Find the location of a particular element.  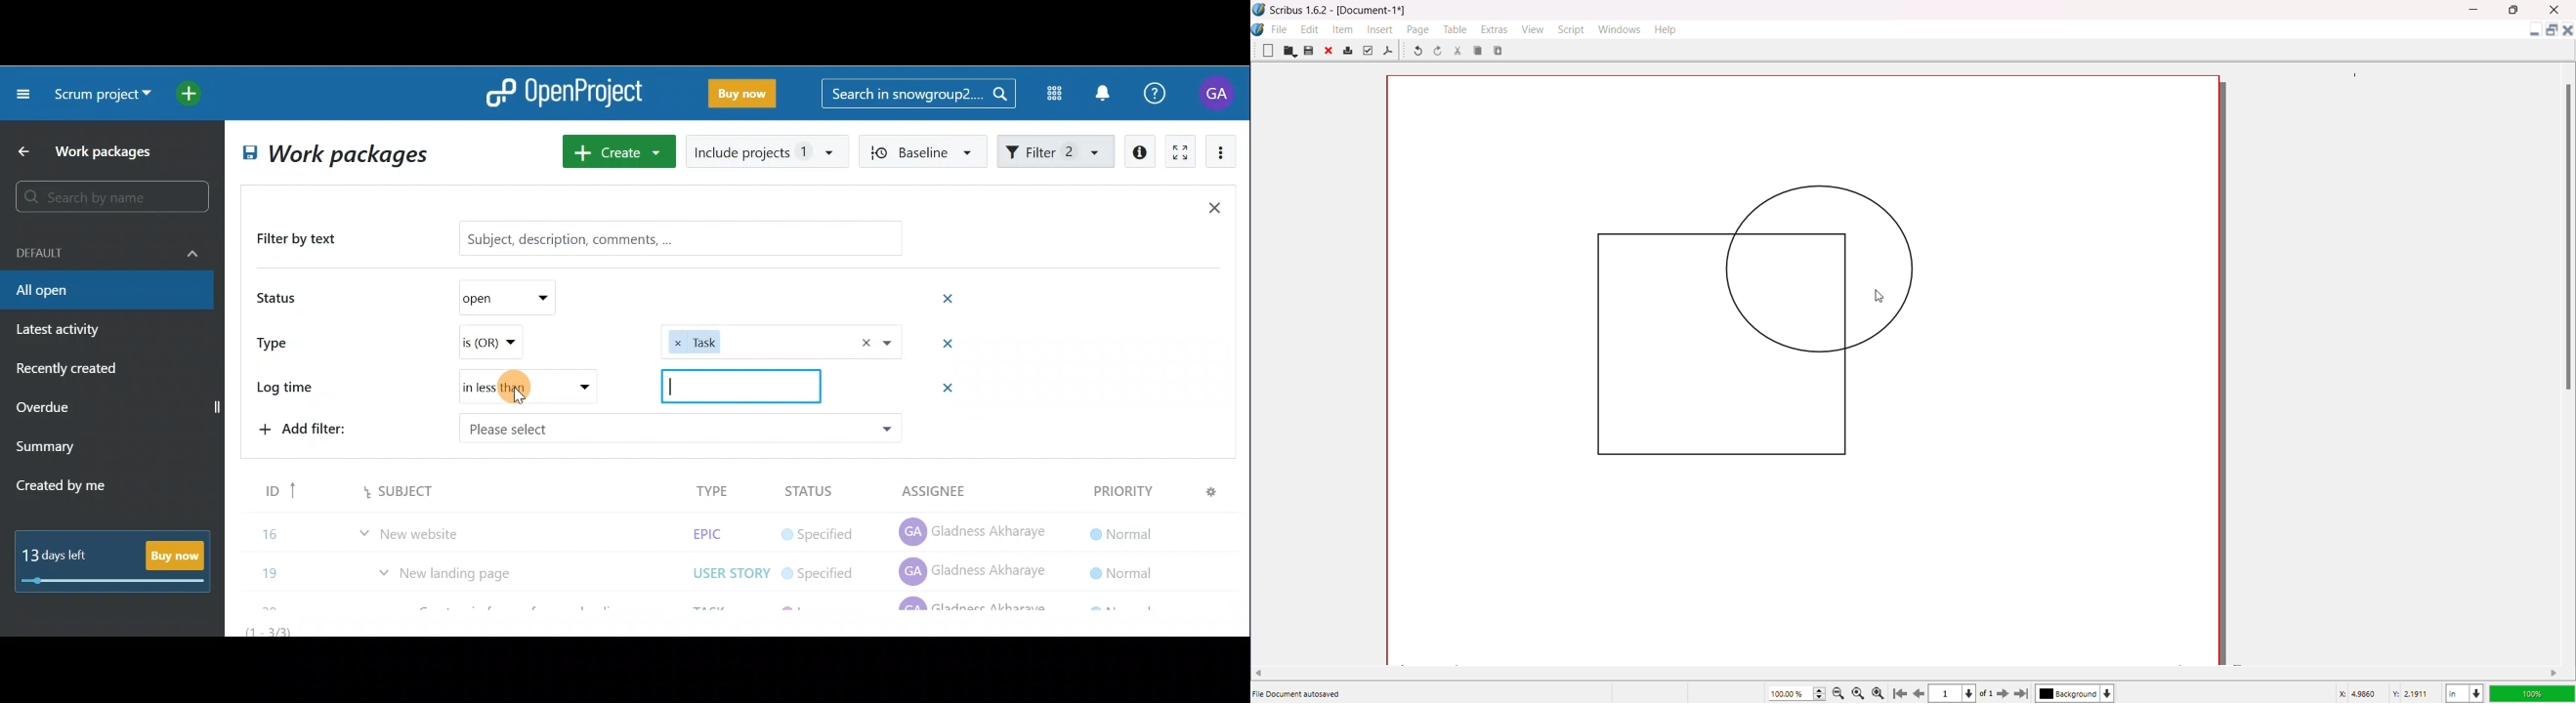

subject, description, comments is located at coordinates (666, 237).